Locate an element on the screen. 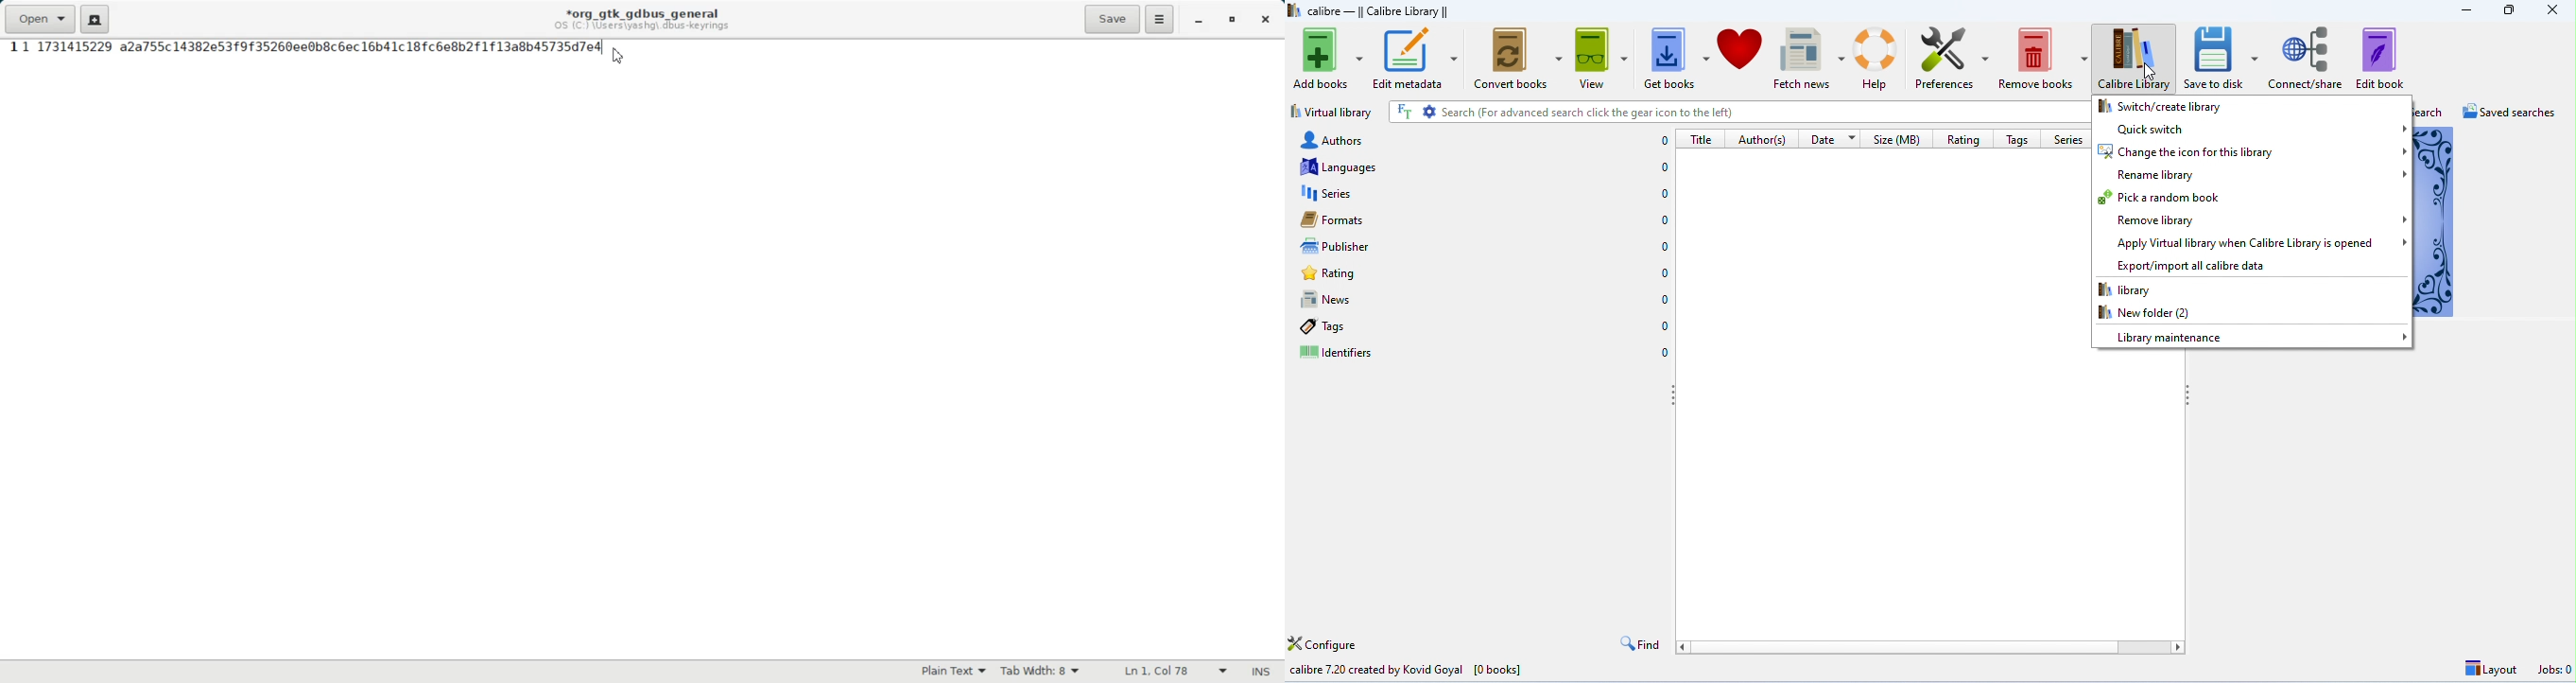 The height and width of the screenshot is (700, 2576). drag to expand or collapse is located at coordinates (2190, 395).